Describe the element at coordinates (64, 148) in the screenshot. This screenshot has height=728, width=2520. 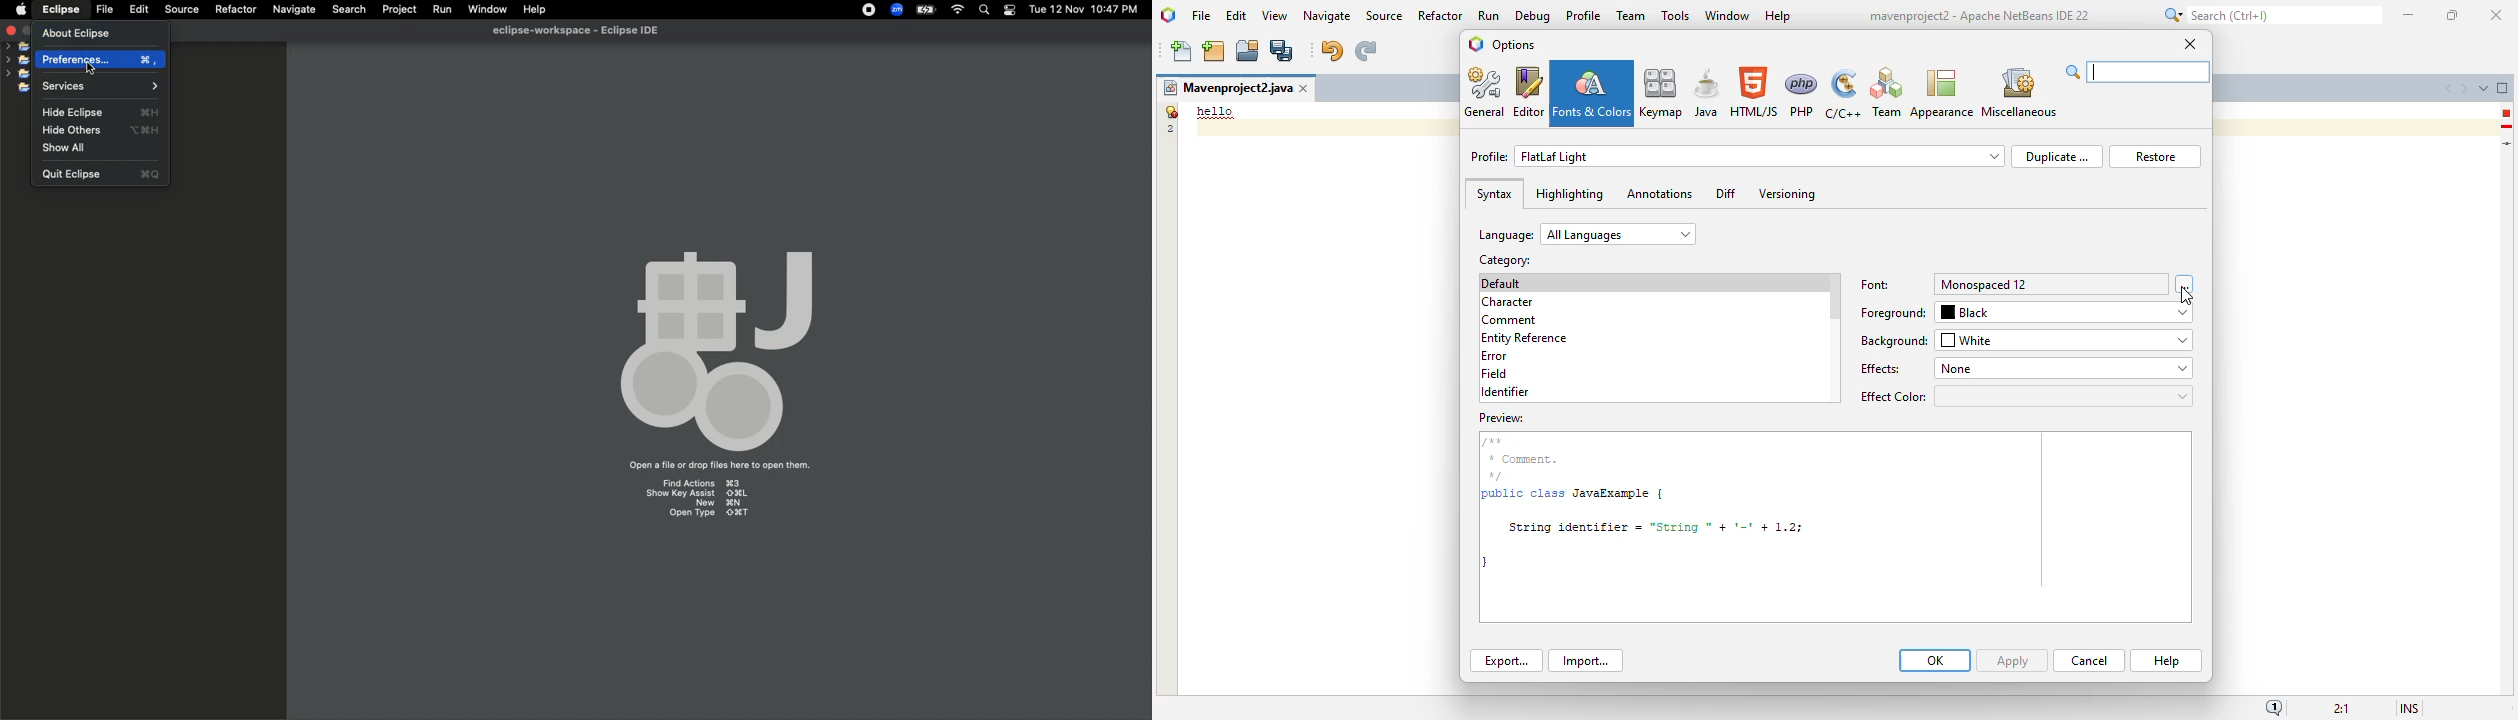
I see `Show all` at that location.